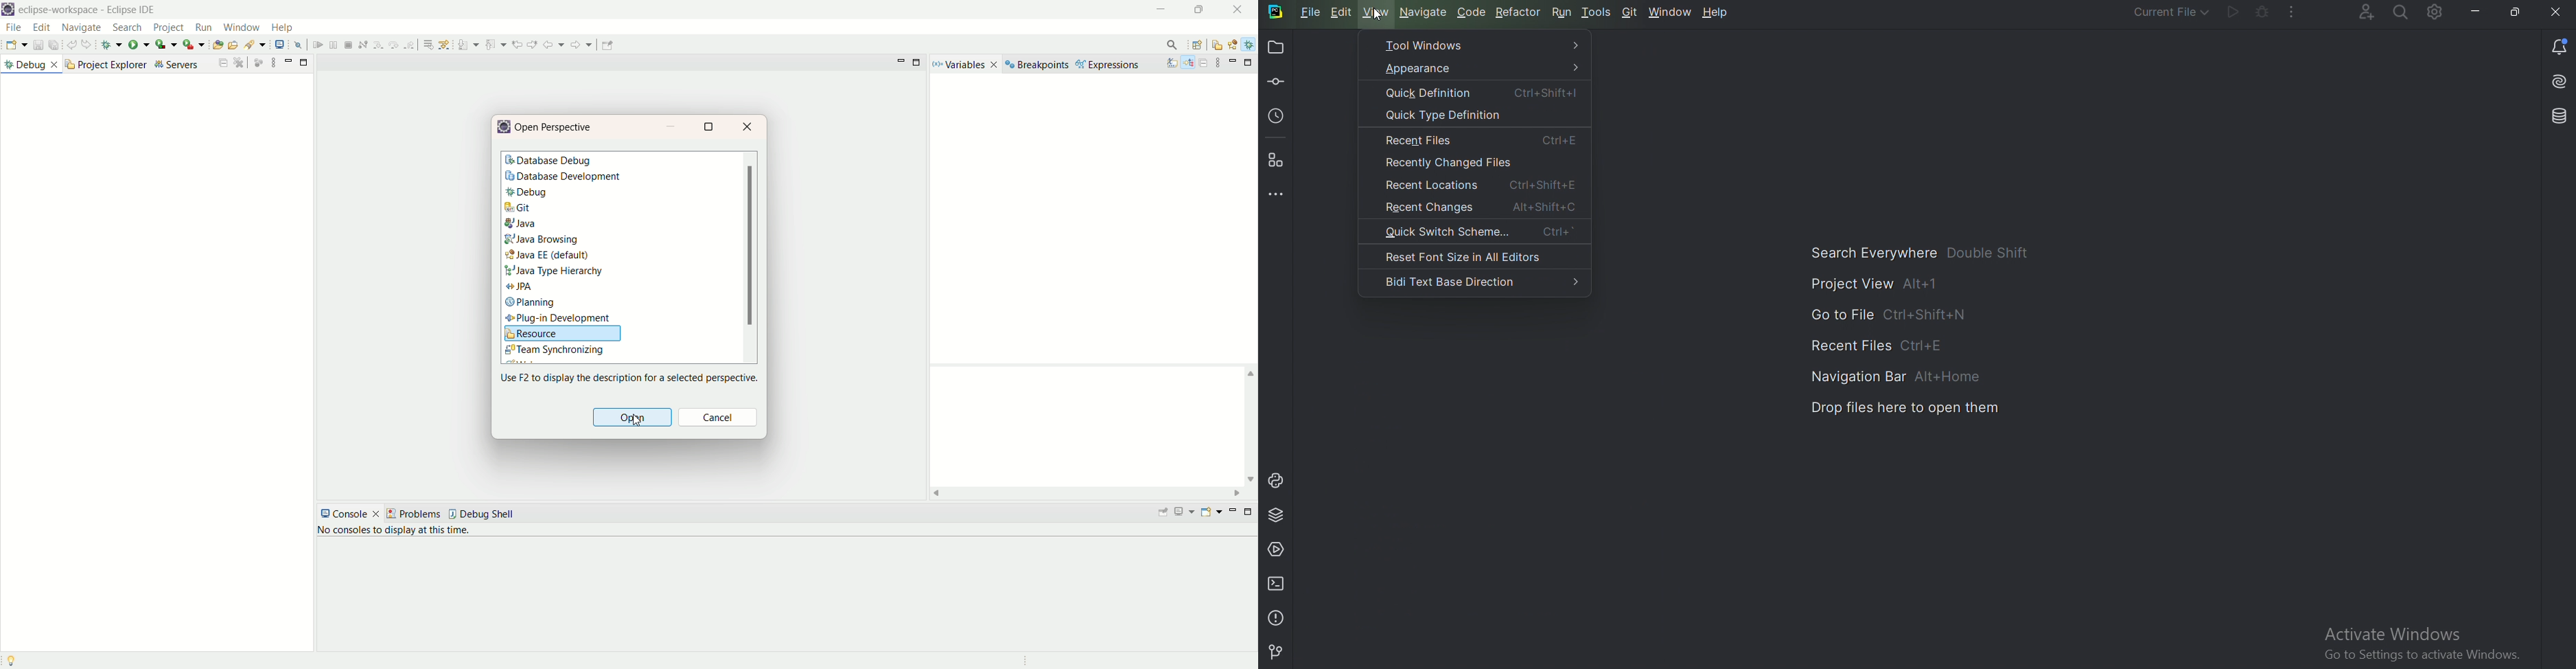 Image resolution: width=2576 pixels, height=672 pixels. What do you see at coordinates (900, 62) in the screenshot?
I see `minimize` at bounding box center [900, 62].